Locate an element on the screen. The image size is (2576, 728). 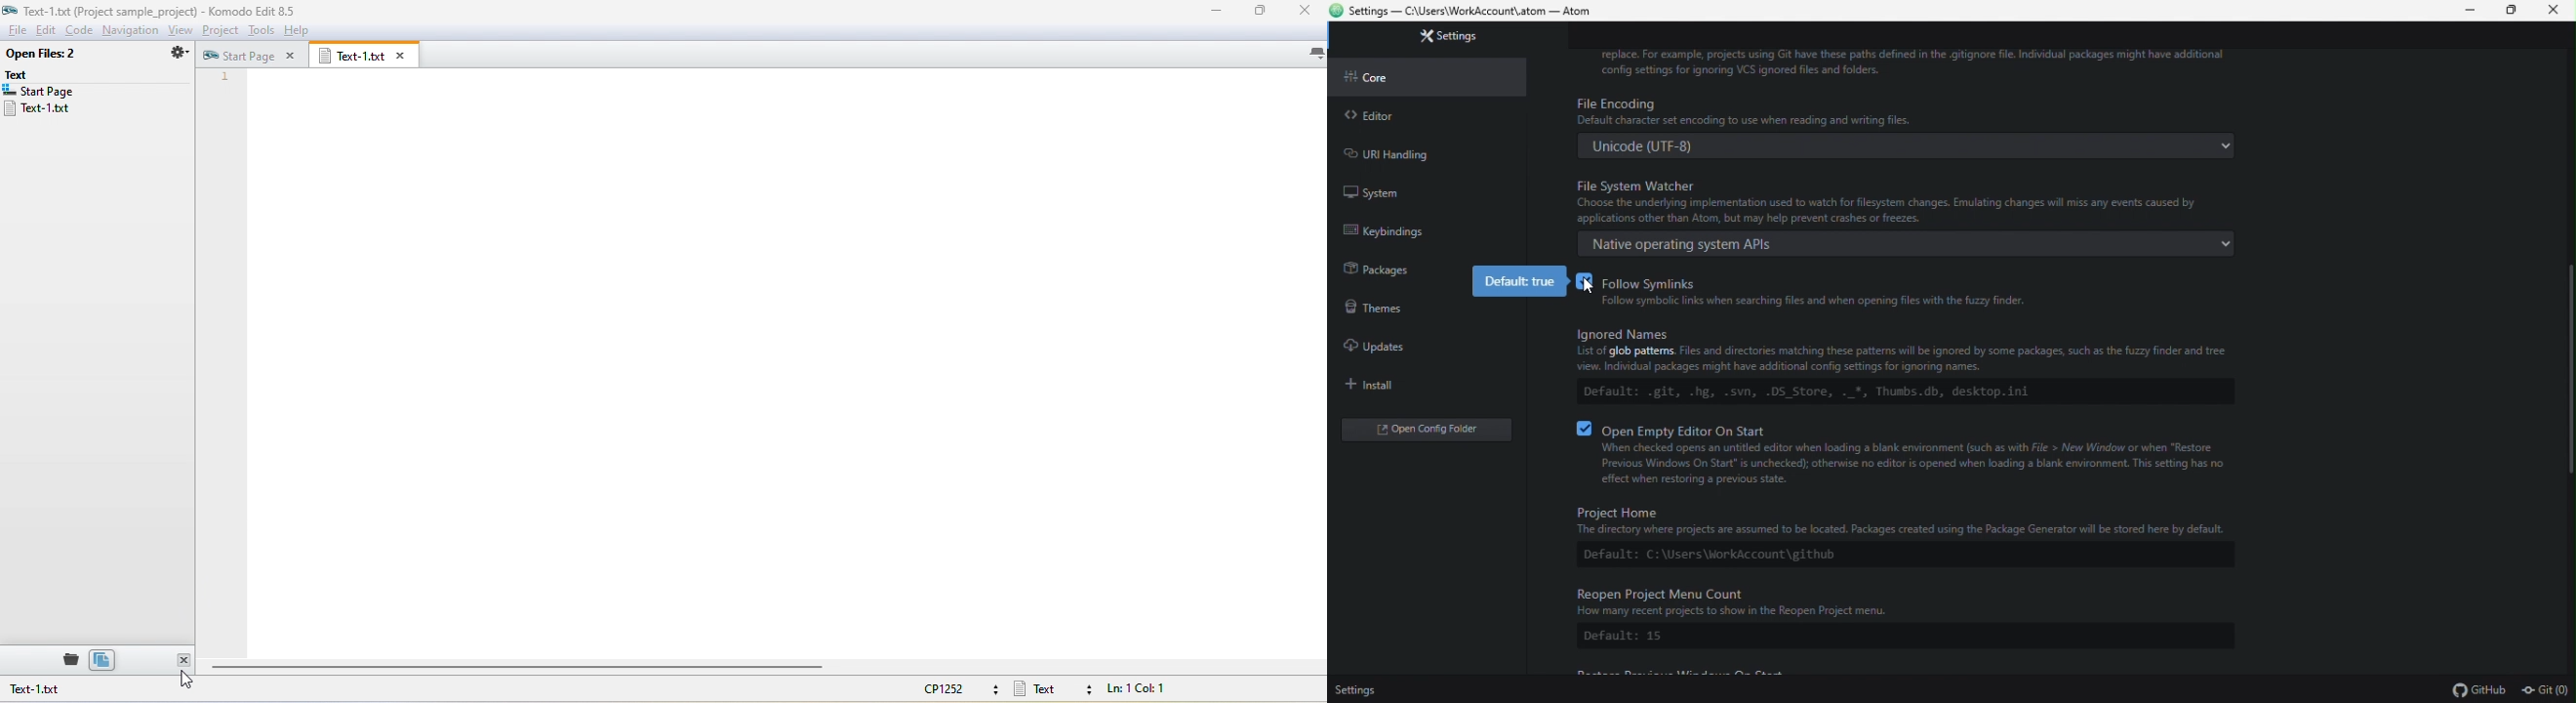
Minimise is located at coordinates (2474, 10).